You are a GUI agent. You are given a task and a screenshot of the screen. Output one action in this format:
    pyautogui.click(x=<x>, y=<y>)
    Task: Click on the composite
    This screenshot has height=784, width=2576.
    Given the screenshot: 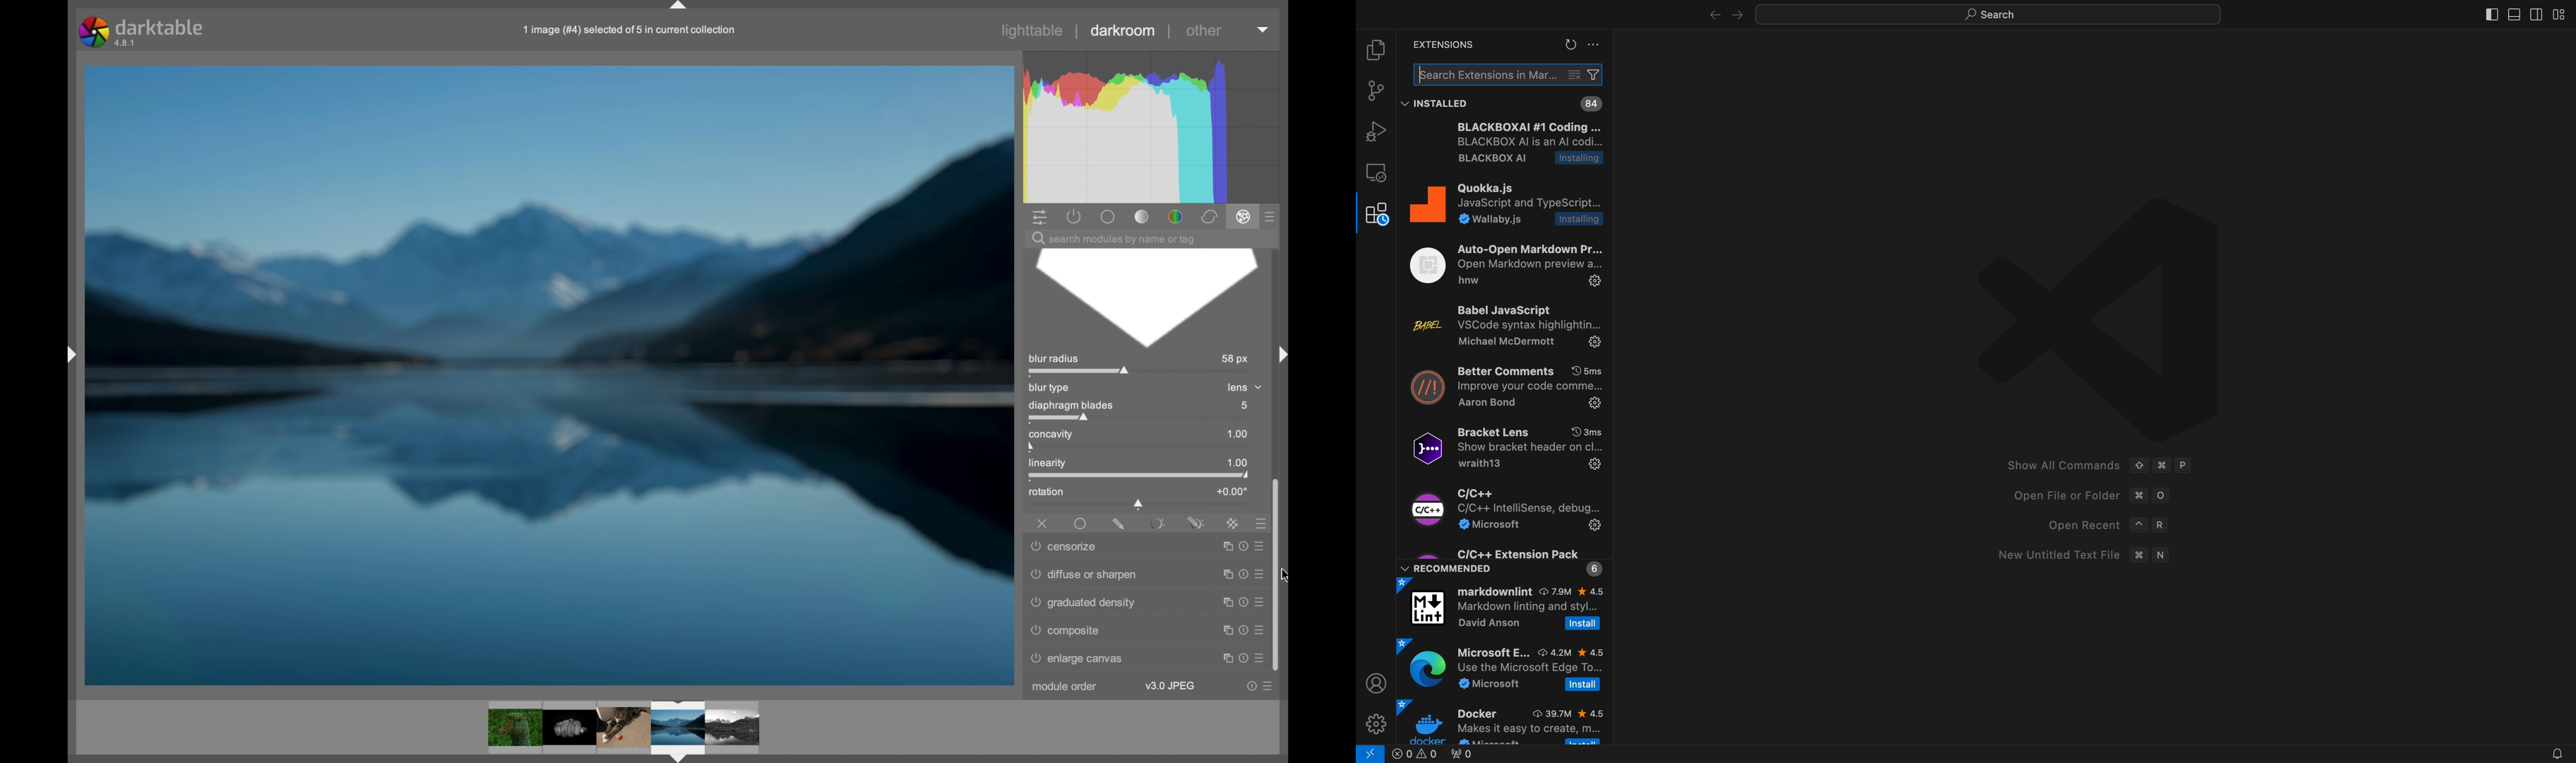 What is the action you would take?
    pyautogui.click(x=1066, y=631)
    